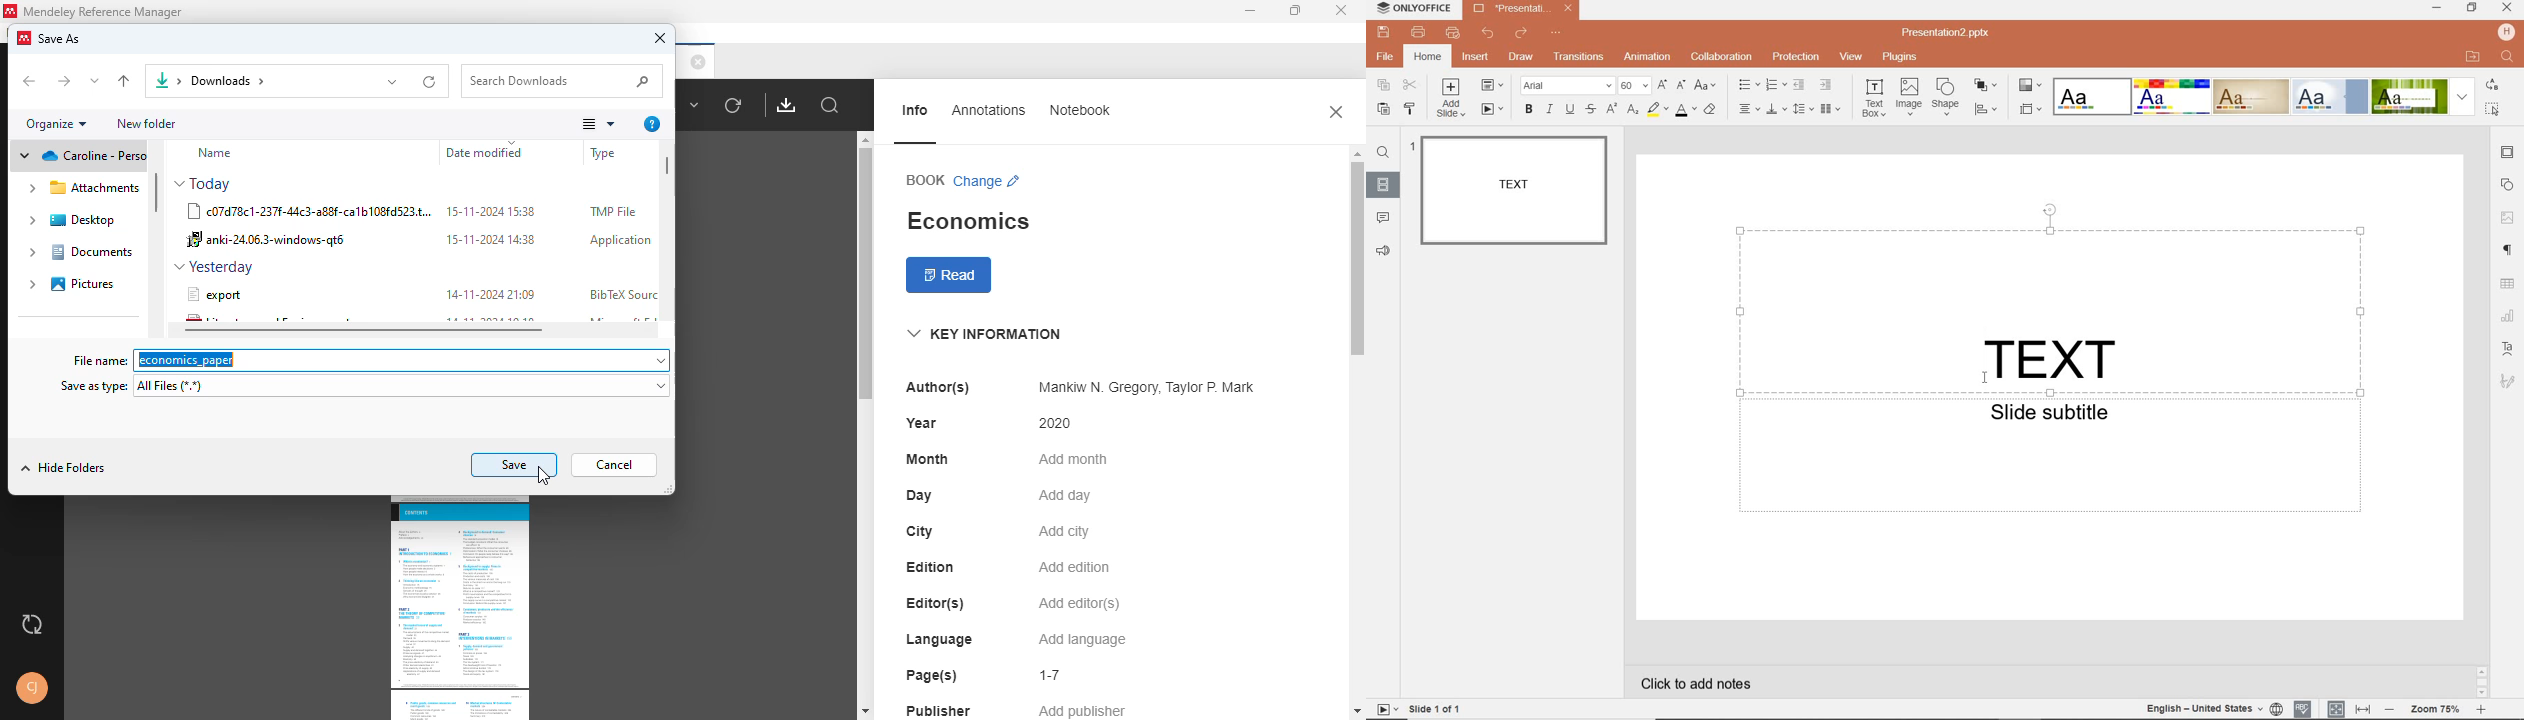  What do you see at coordinates (989, 109) in the screenshot?
I see `annotations` at bounding box center [989, 109].